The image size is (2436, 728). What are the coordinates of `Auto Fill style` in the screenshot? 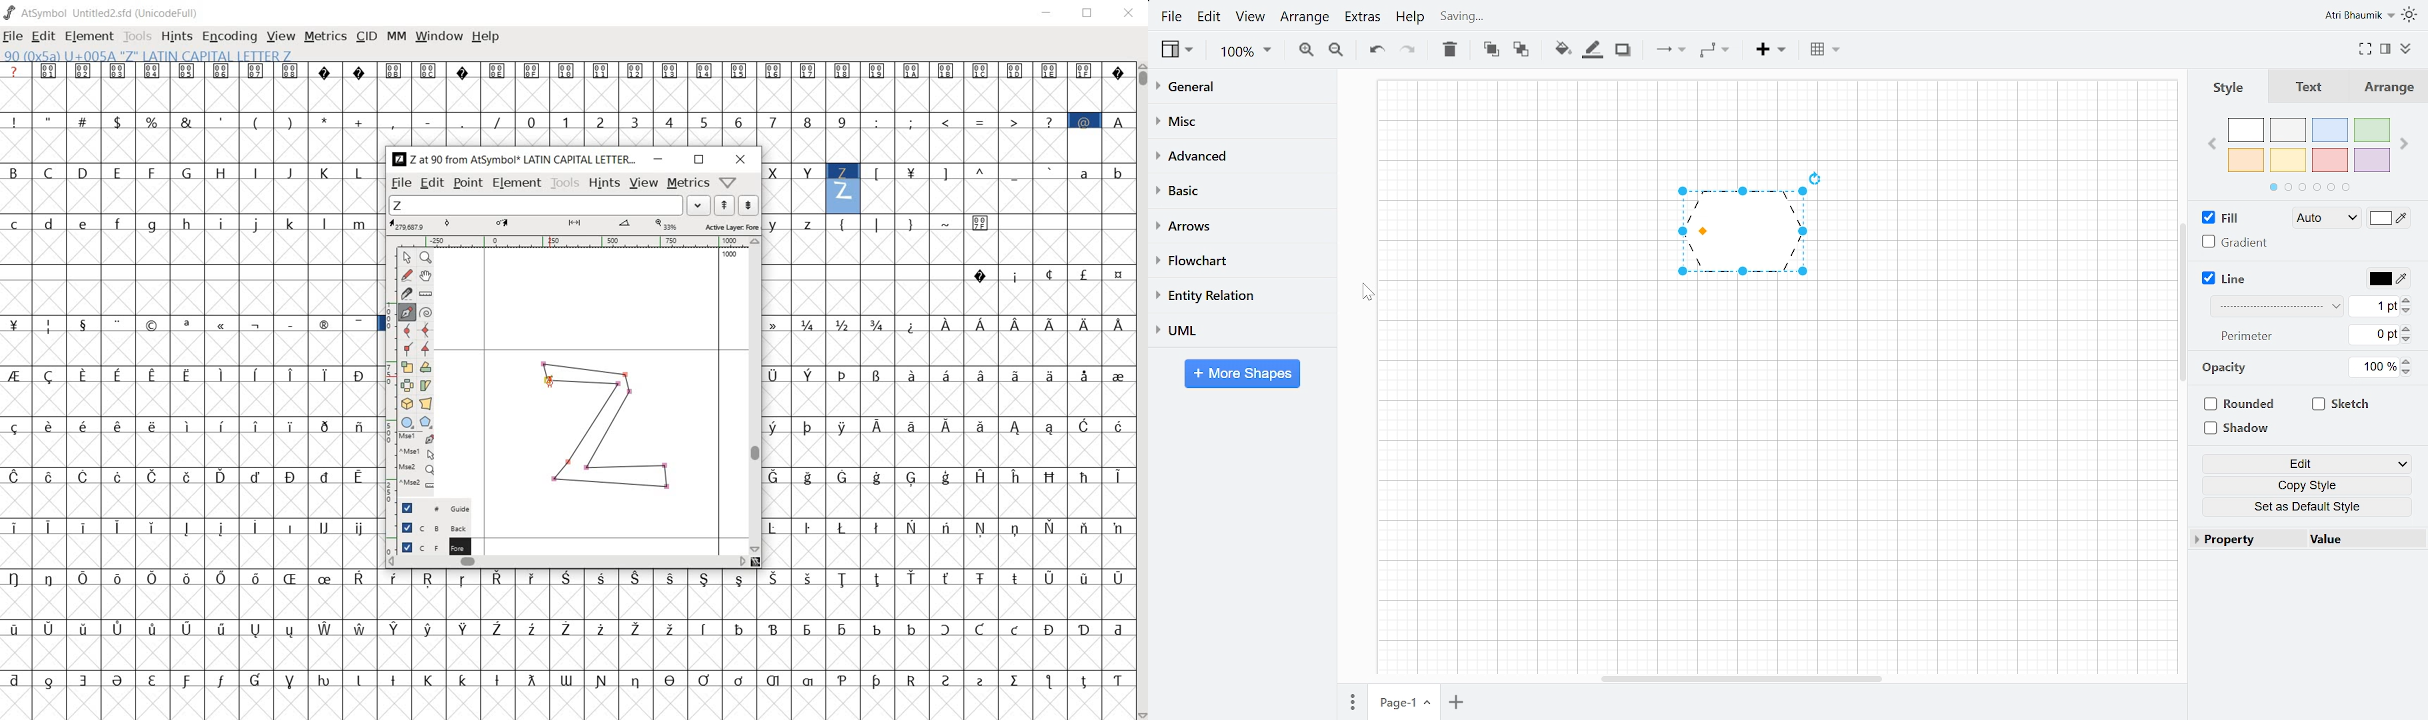 It's located at (2323, 220).